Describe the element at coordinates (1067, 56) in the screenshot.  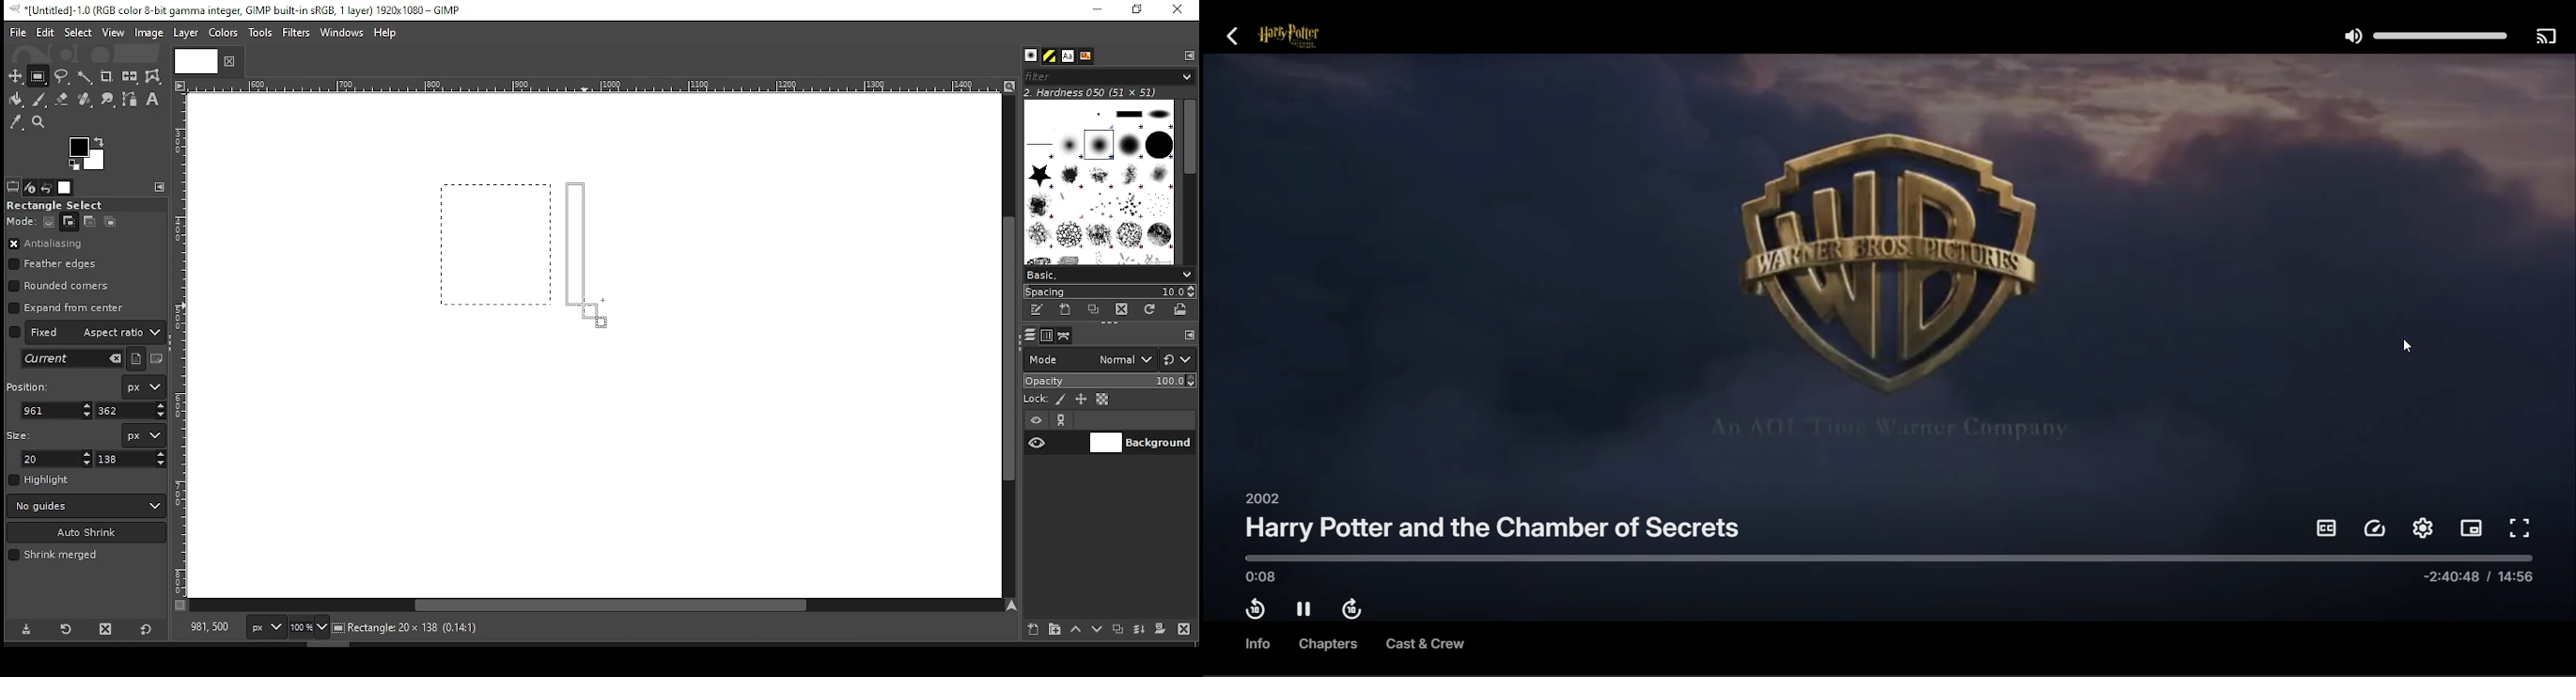
I see `font` at that location.